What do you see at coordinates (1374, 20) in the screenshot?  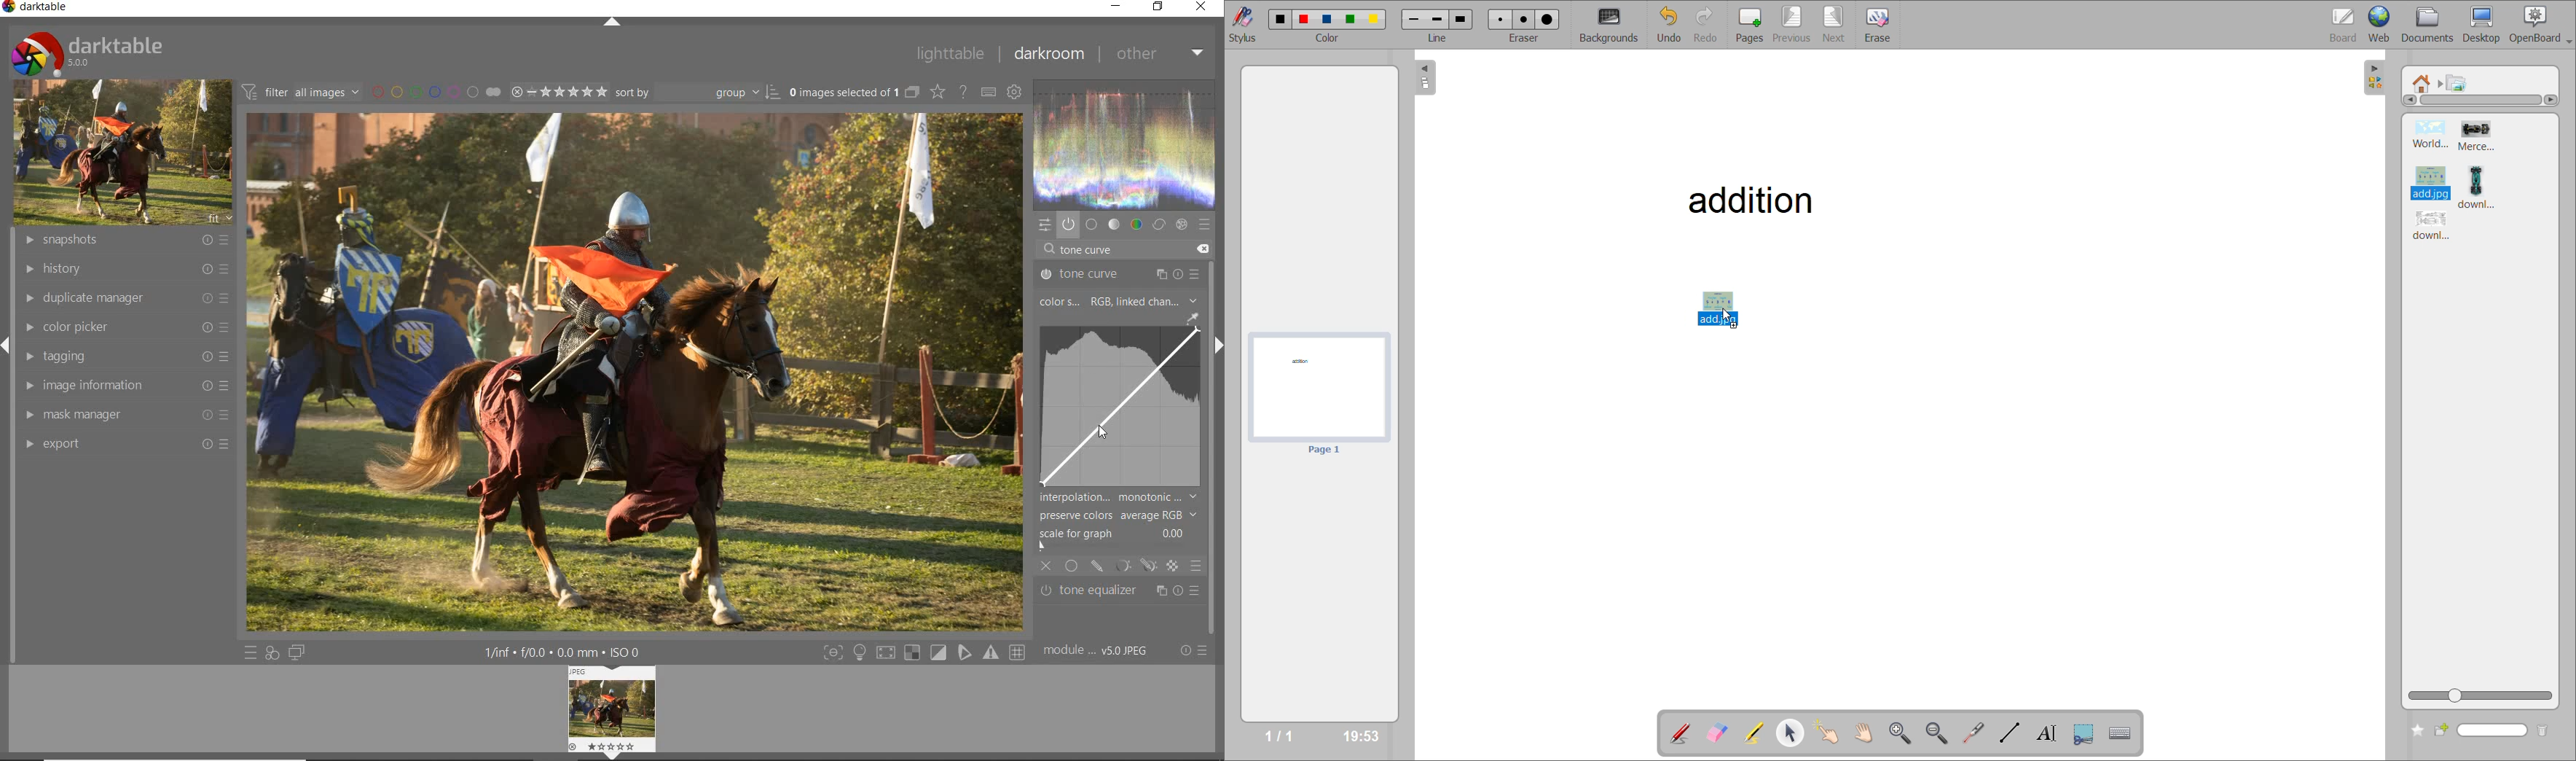 I see `color 5` at bounding box center [1374, 20].